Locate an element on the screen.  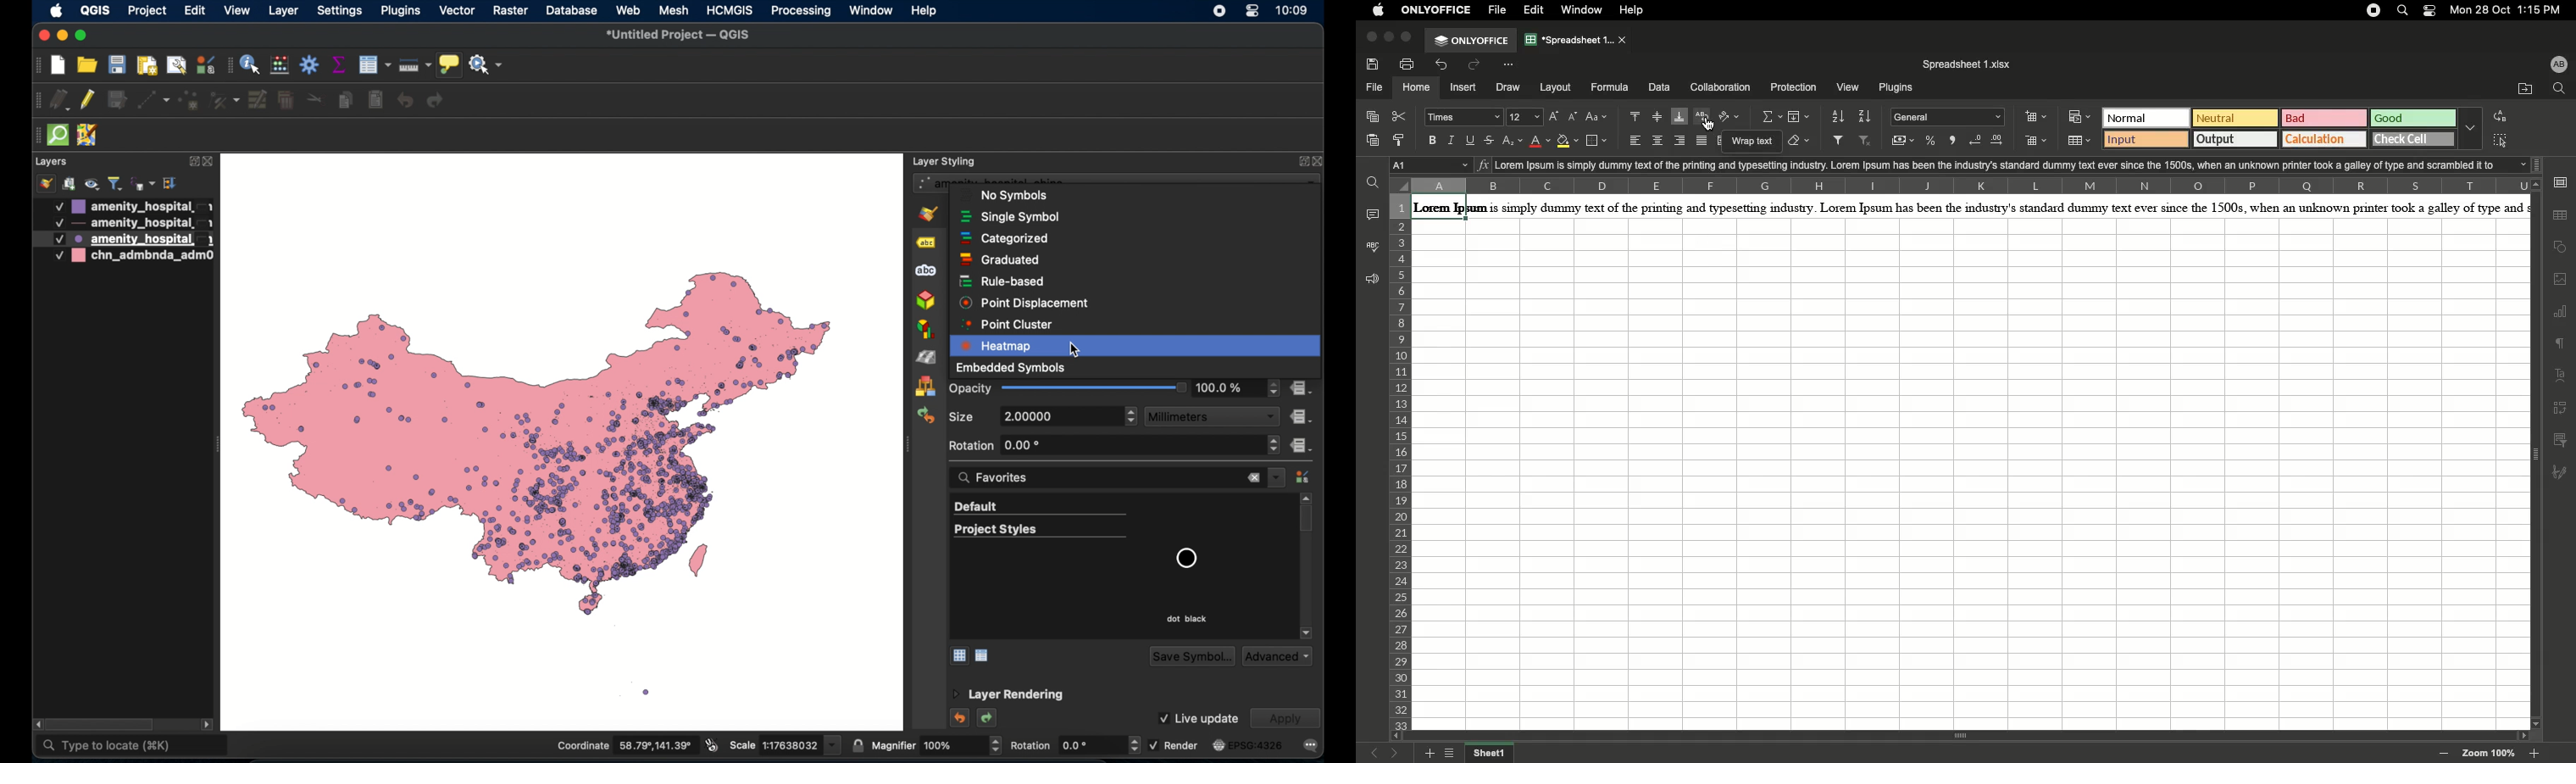
Filter is located at coordinates (1841, 141).